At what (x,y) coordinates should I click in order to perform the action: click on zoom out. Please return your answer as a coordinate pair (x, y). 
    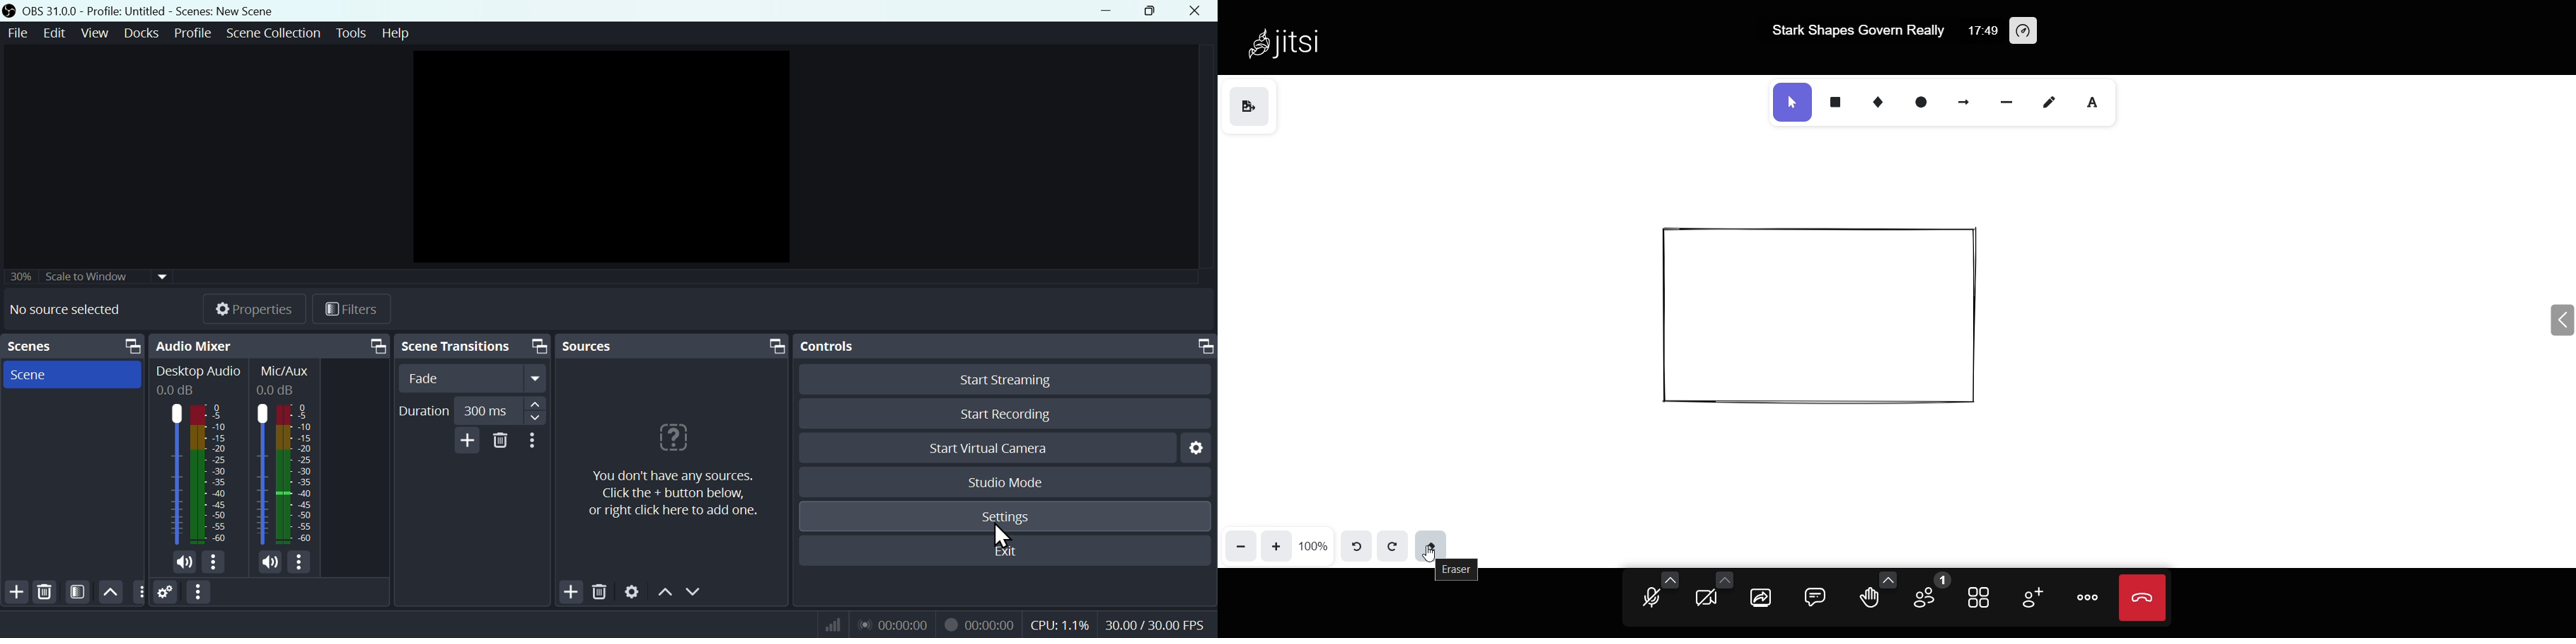
    Looking at the image, I should click on (1240, 545).